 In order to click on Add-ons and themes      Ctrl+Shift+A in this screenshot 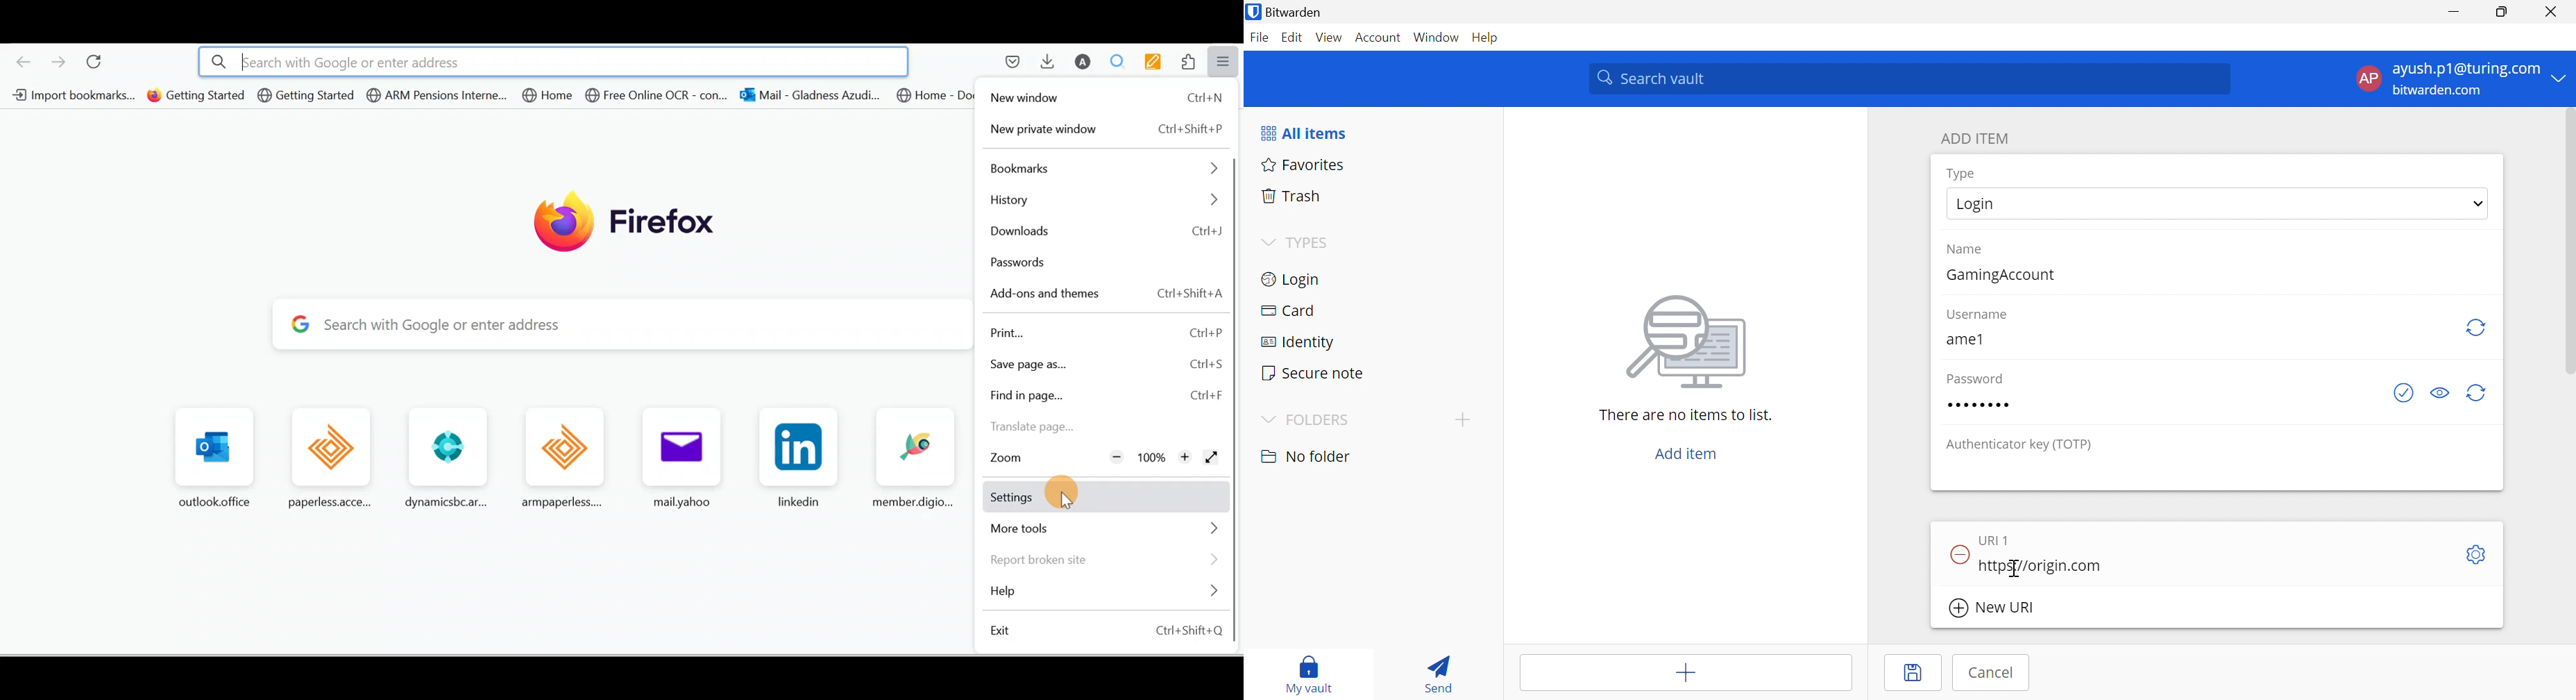, I will do `click(1104, 294)`.